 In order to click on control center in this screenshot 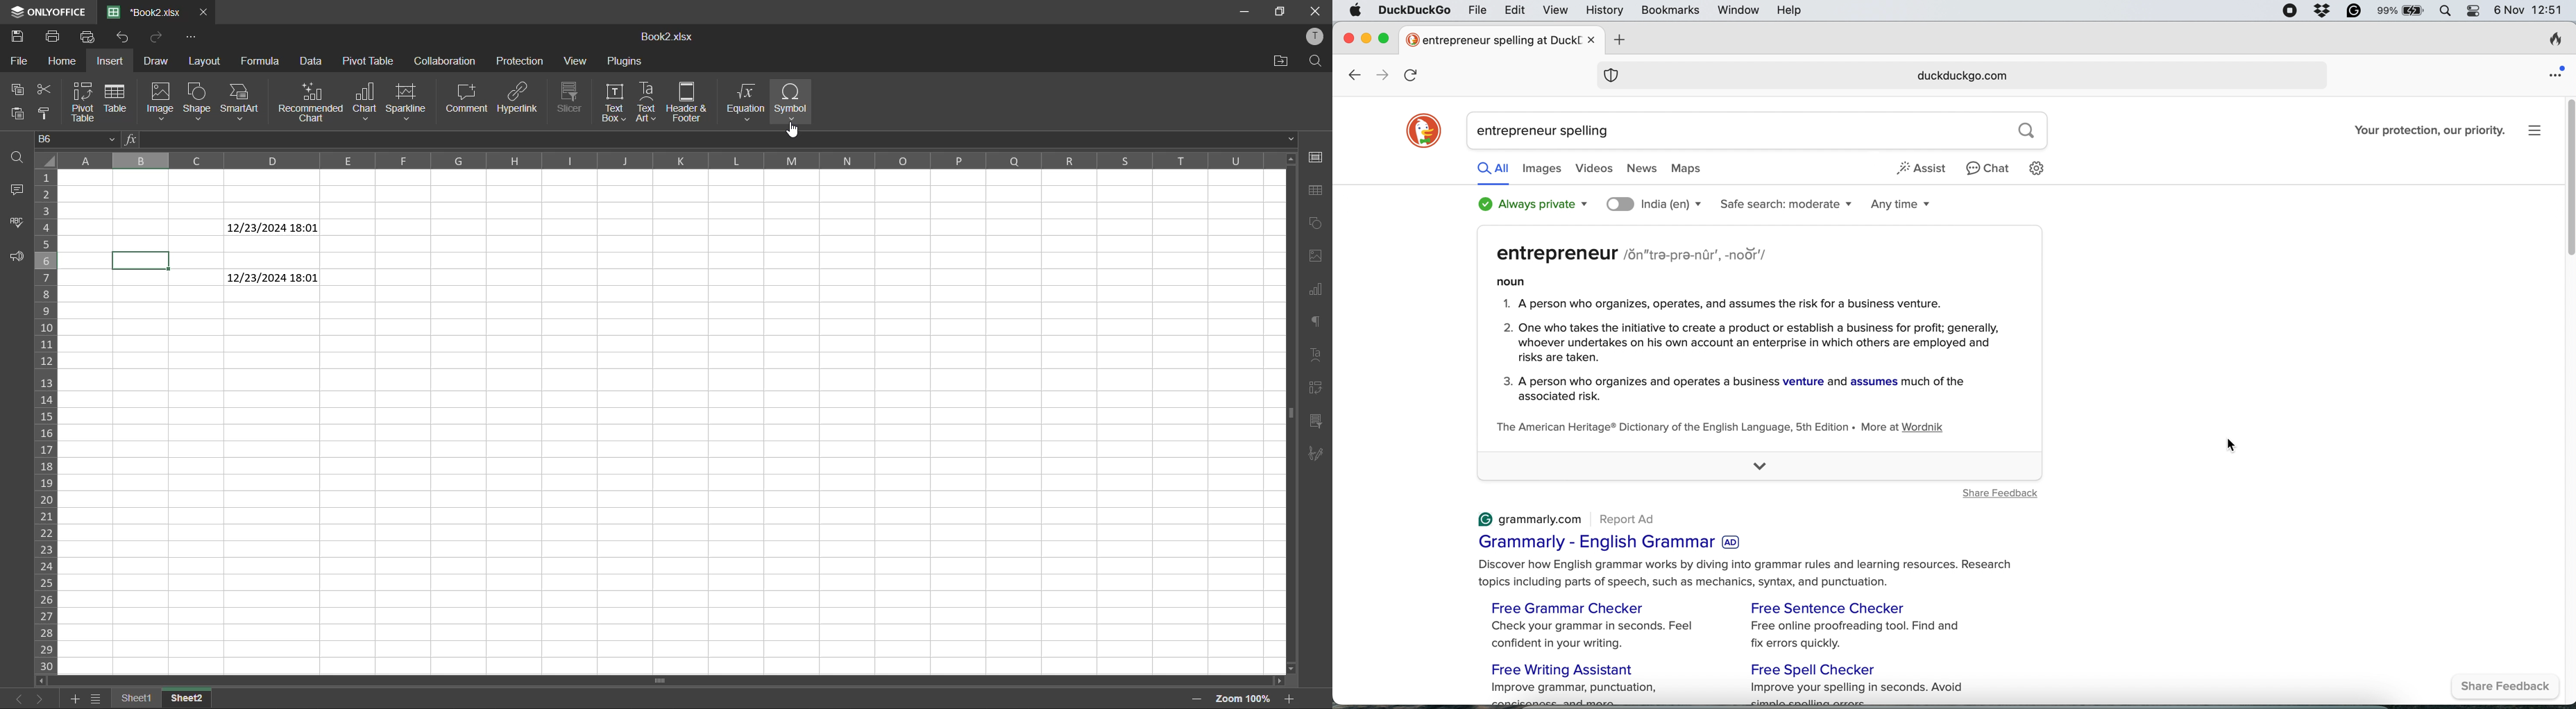, I will do `click(2475, 11)`.